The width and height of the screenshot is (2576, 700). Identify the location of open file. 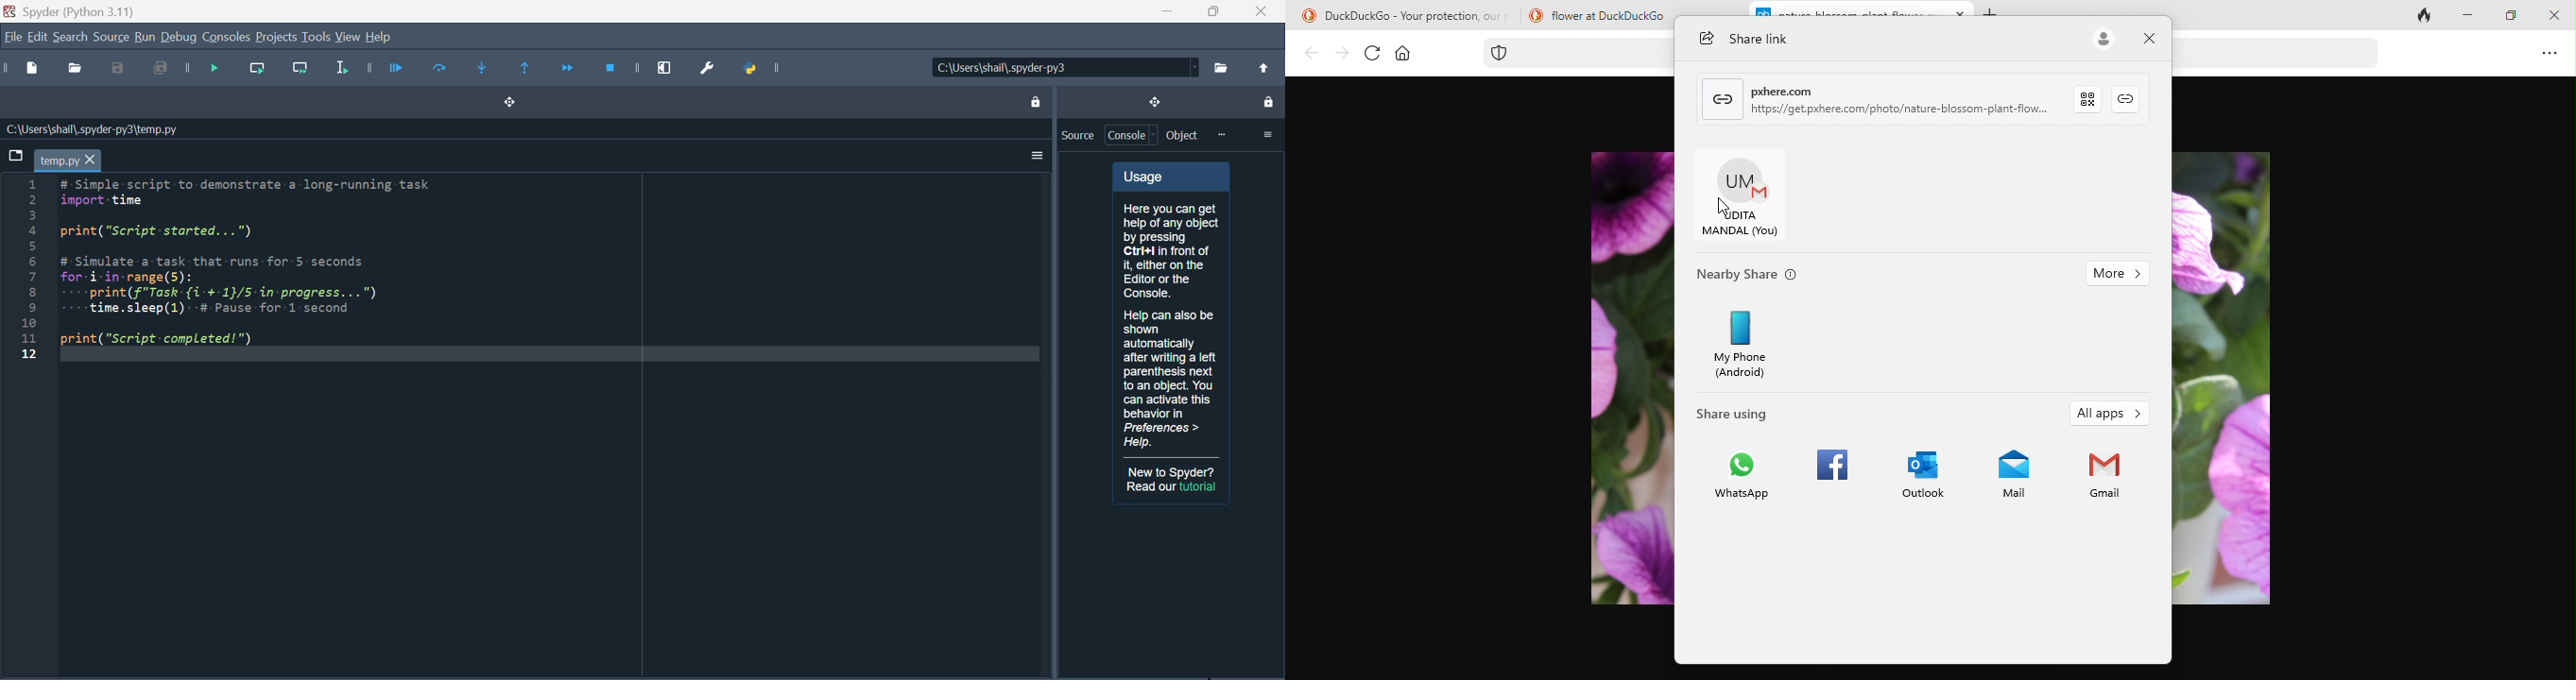
(78, 70).